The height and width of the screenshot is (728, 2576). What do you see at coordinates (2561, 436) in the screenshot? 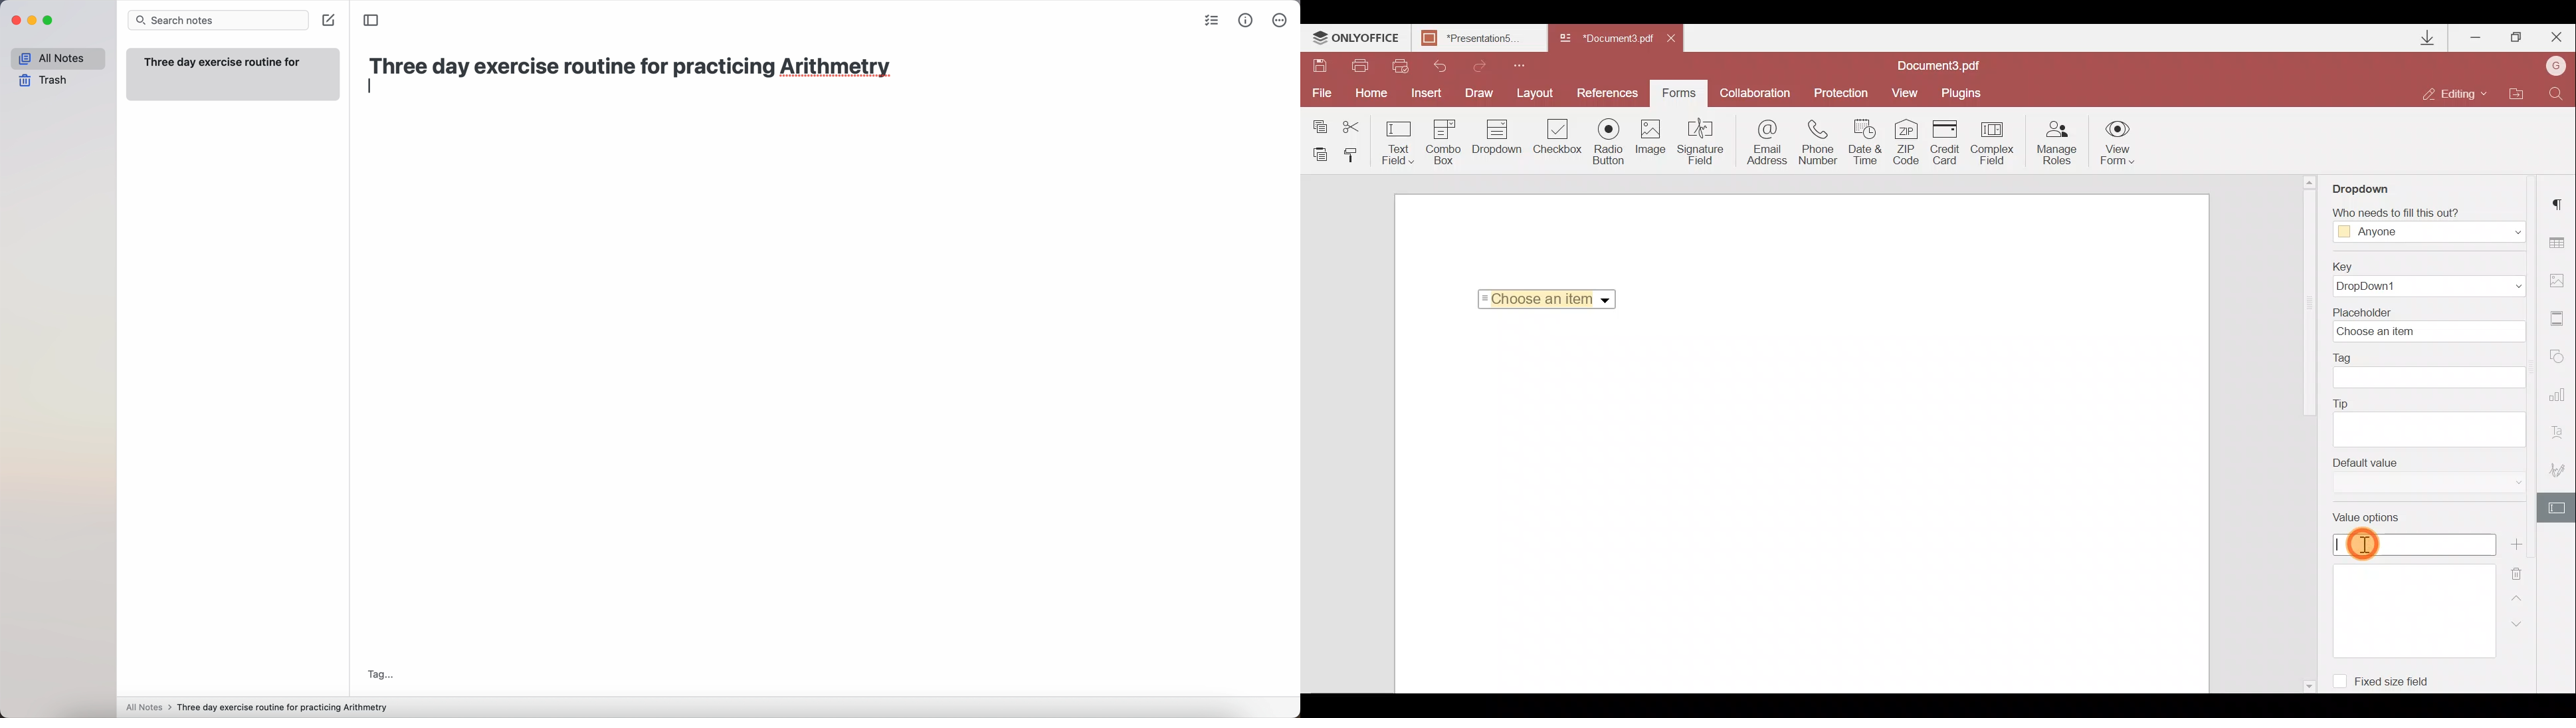
I see `Text Art settings` at bounding box center [2561, 436].